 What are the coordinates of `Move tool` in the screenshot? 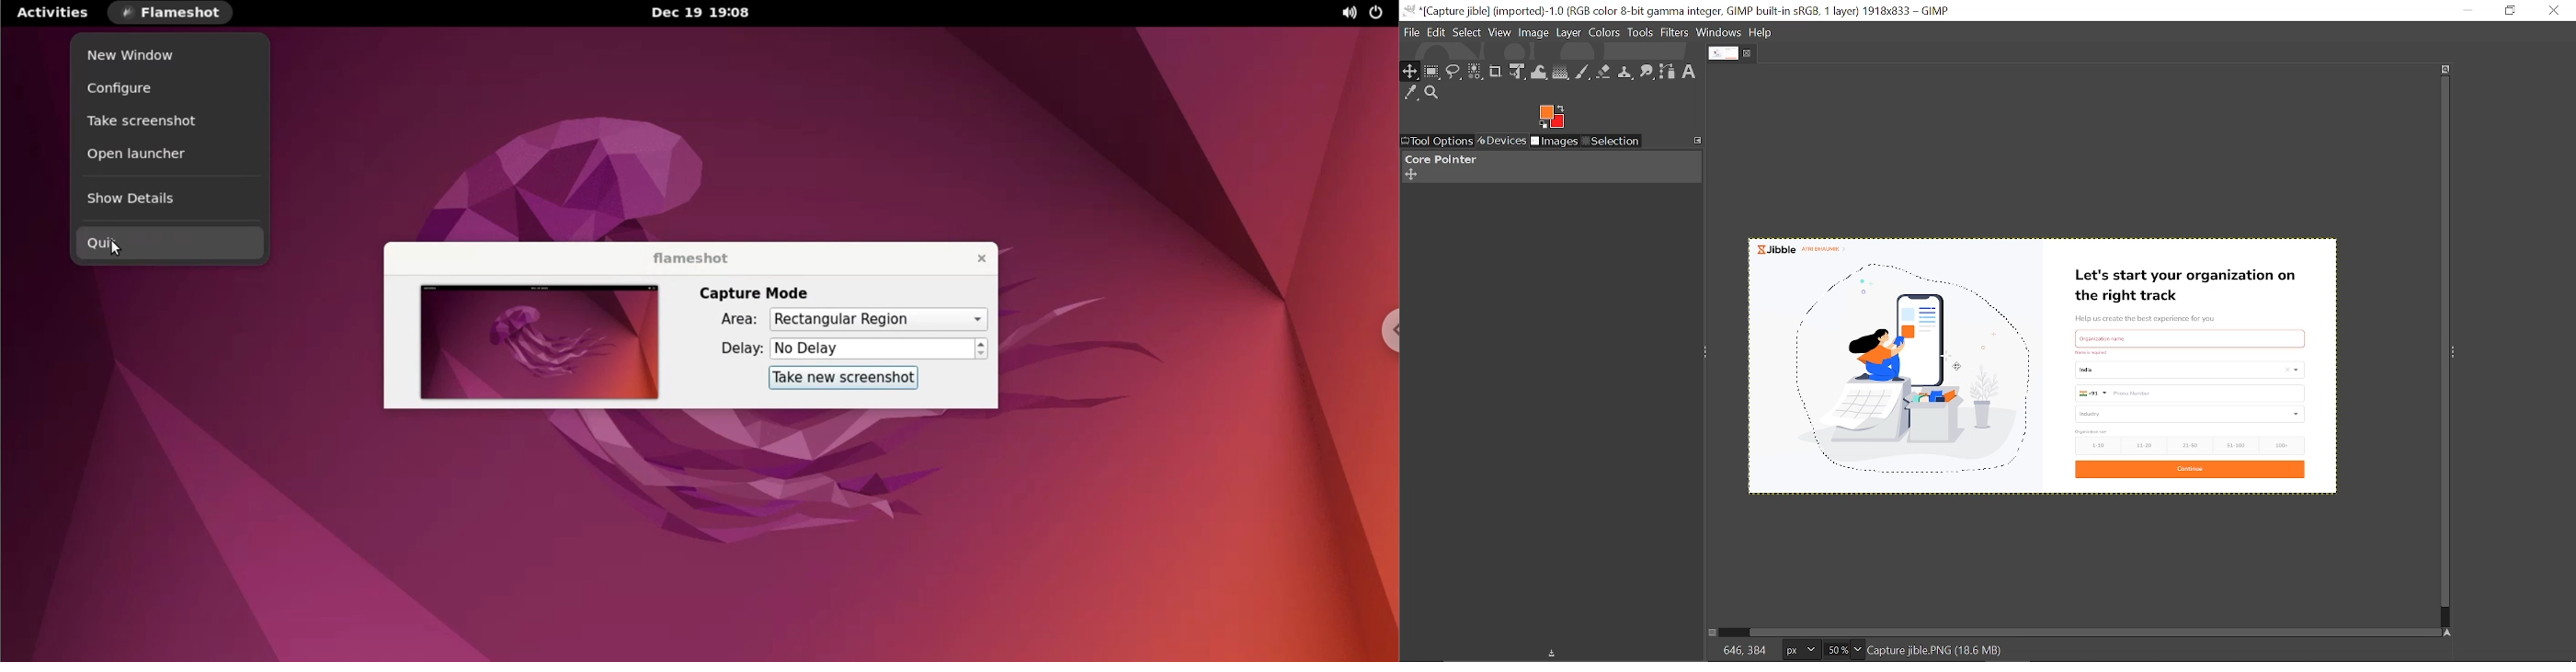 It's located at (1410, 72).